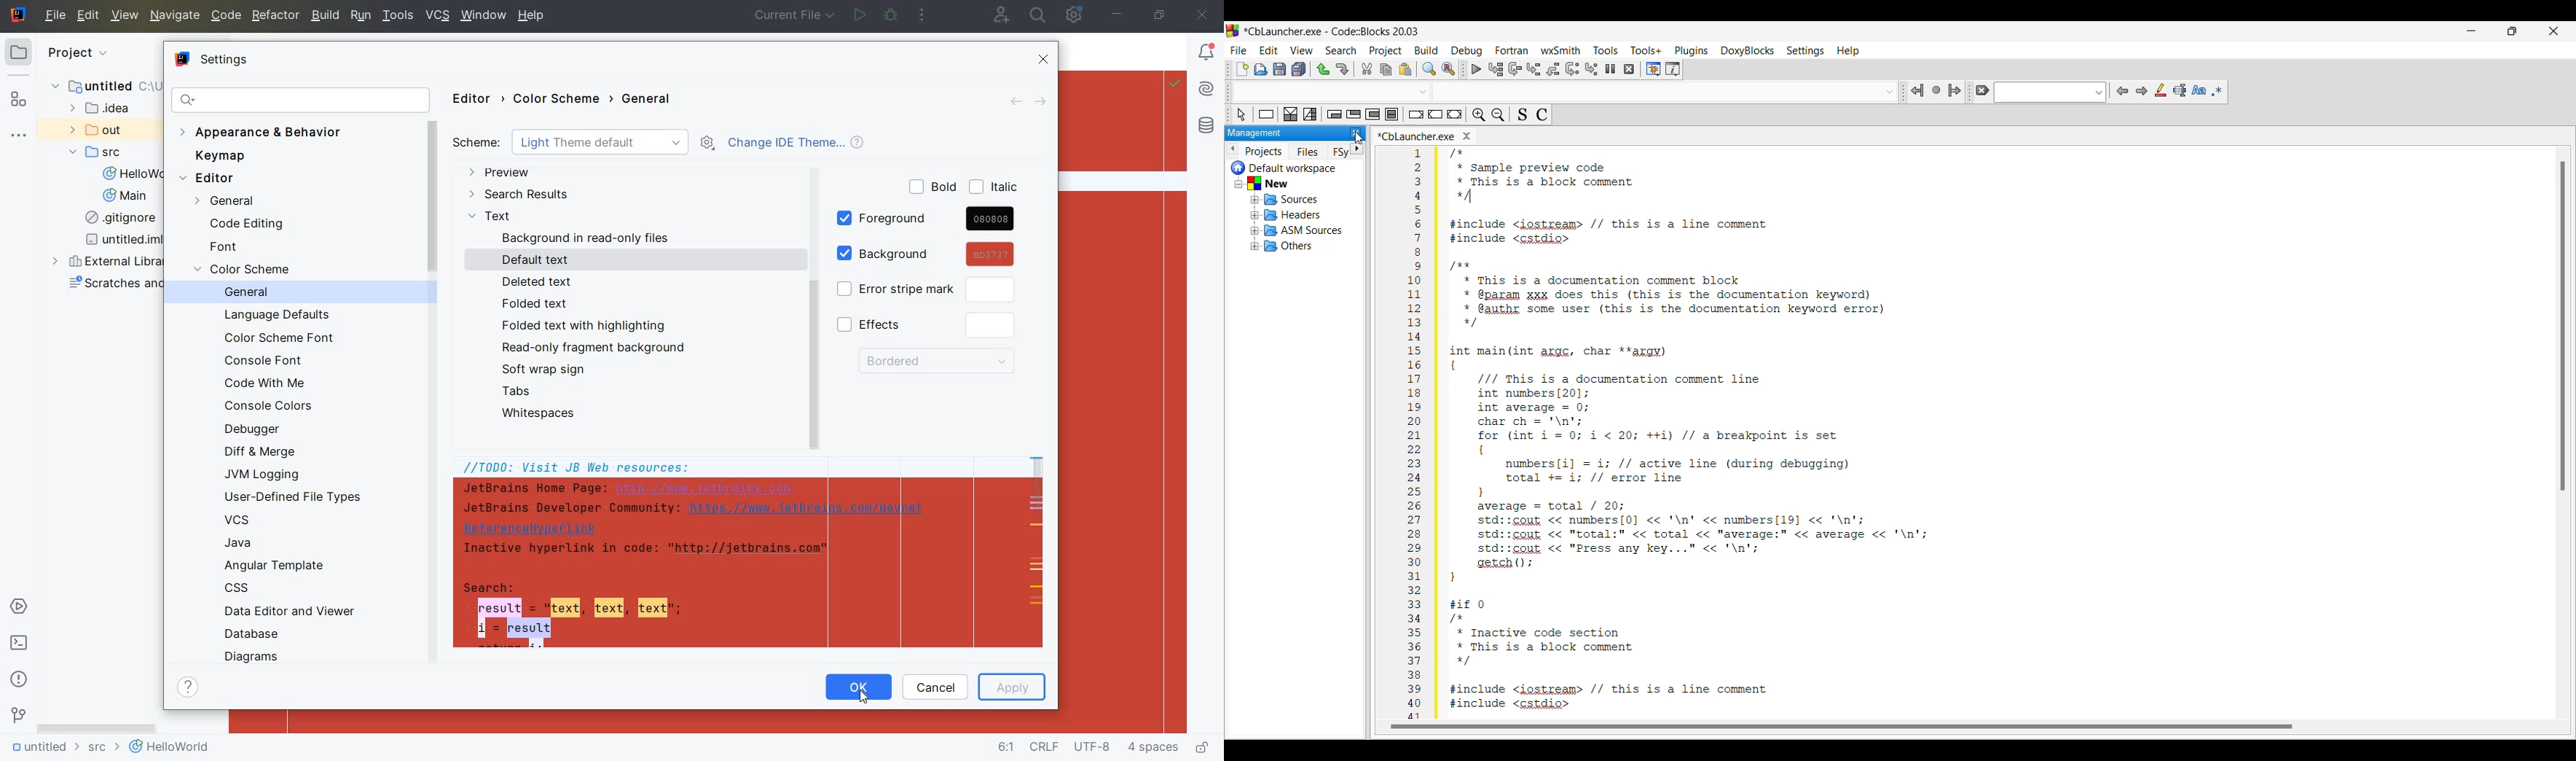 The image size is (2576, 784). I want to click on COLOR SCHEME FONT, so click(278, 338).